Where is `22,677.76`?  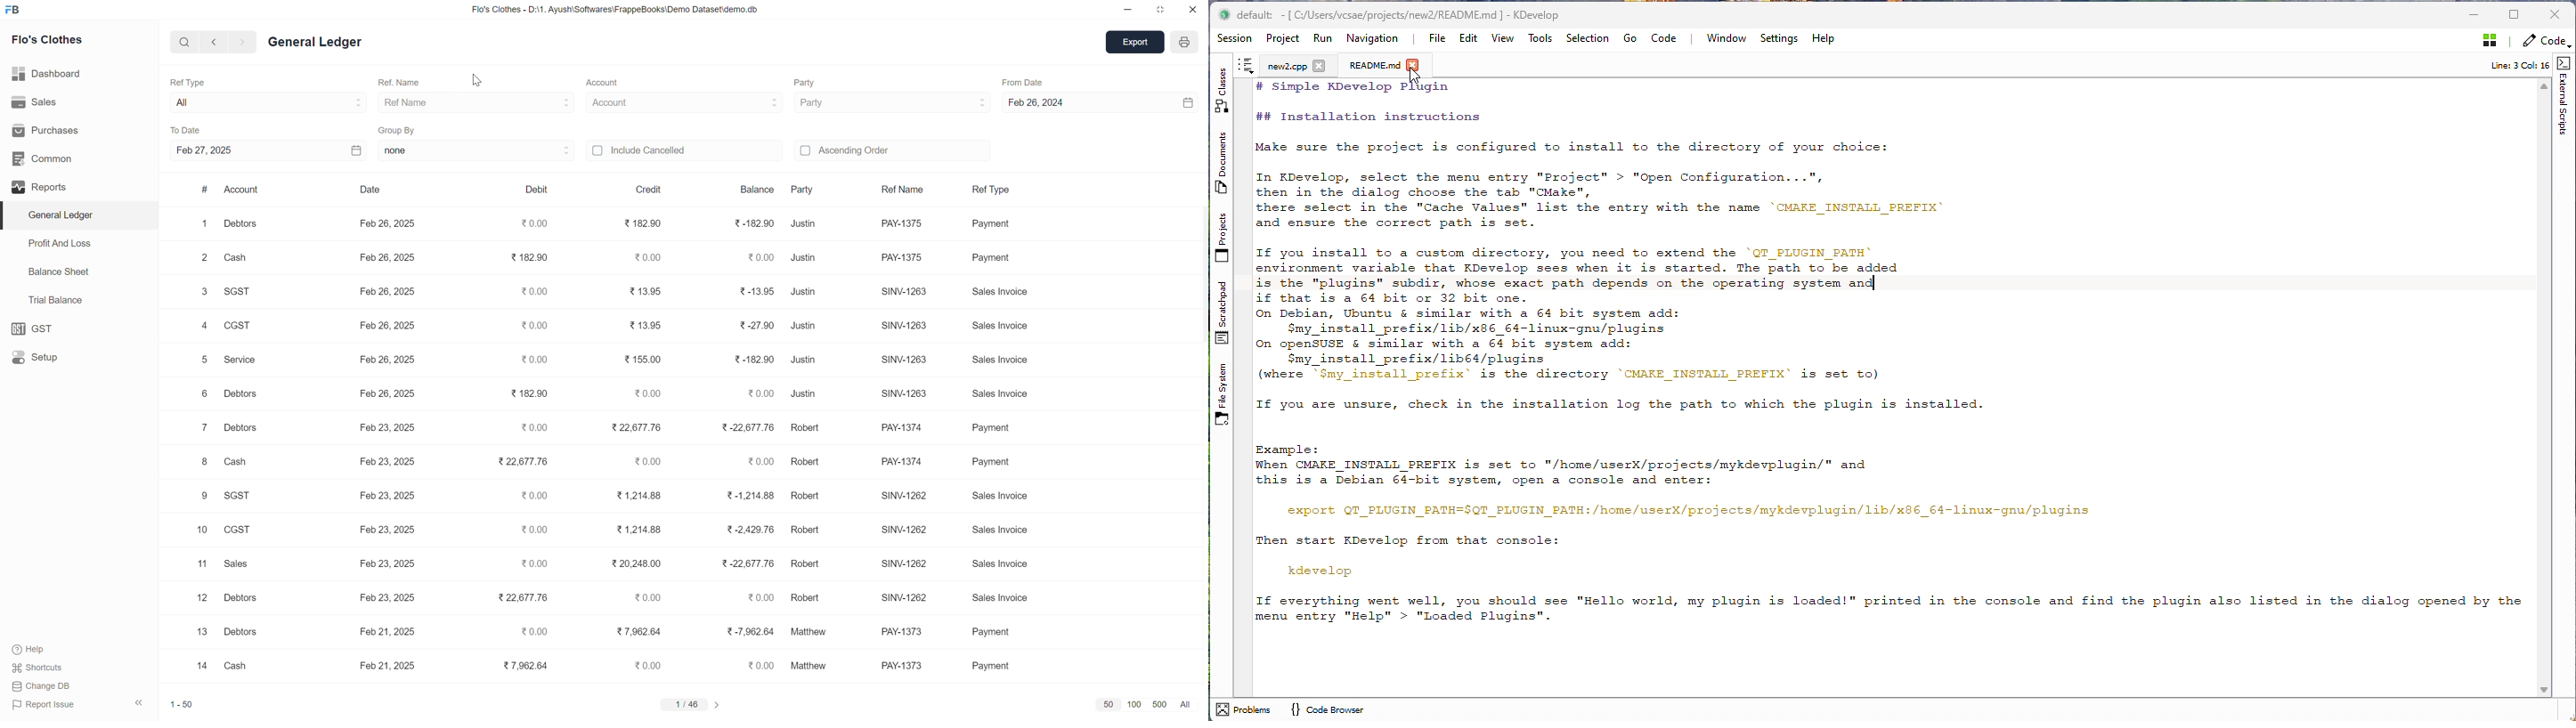 22,677.76 is located at coordinates (639, 429).